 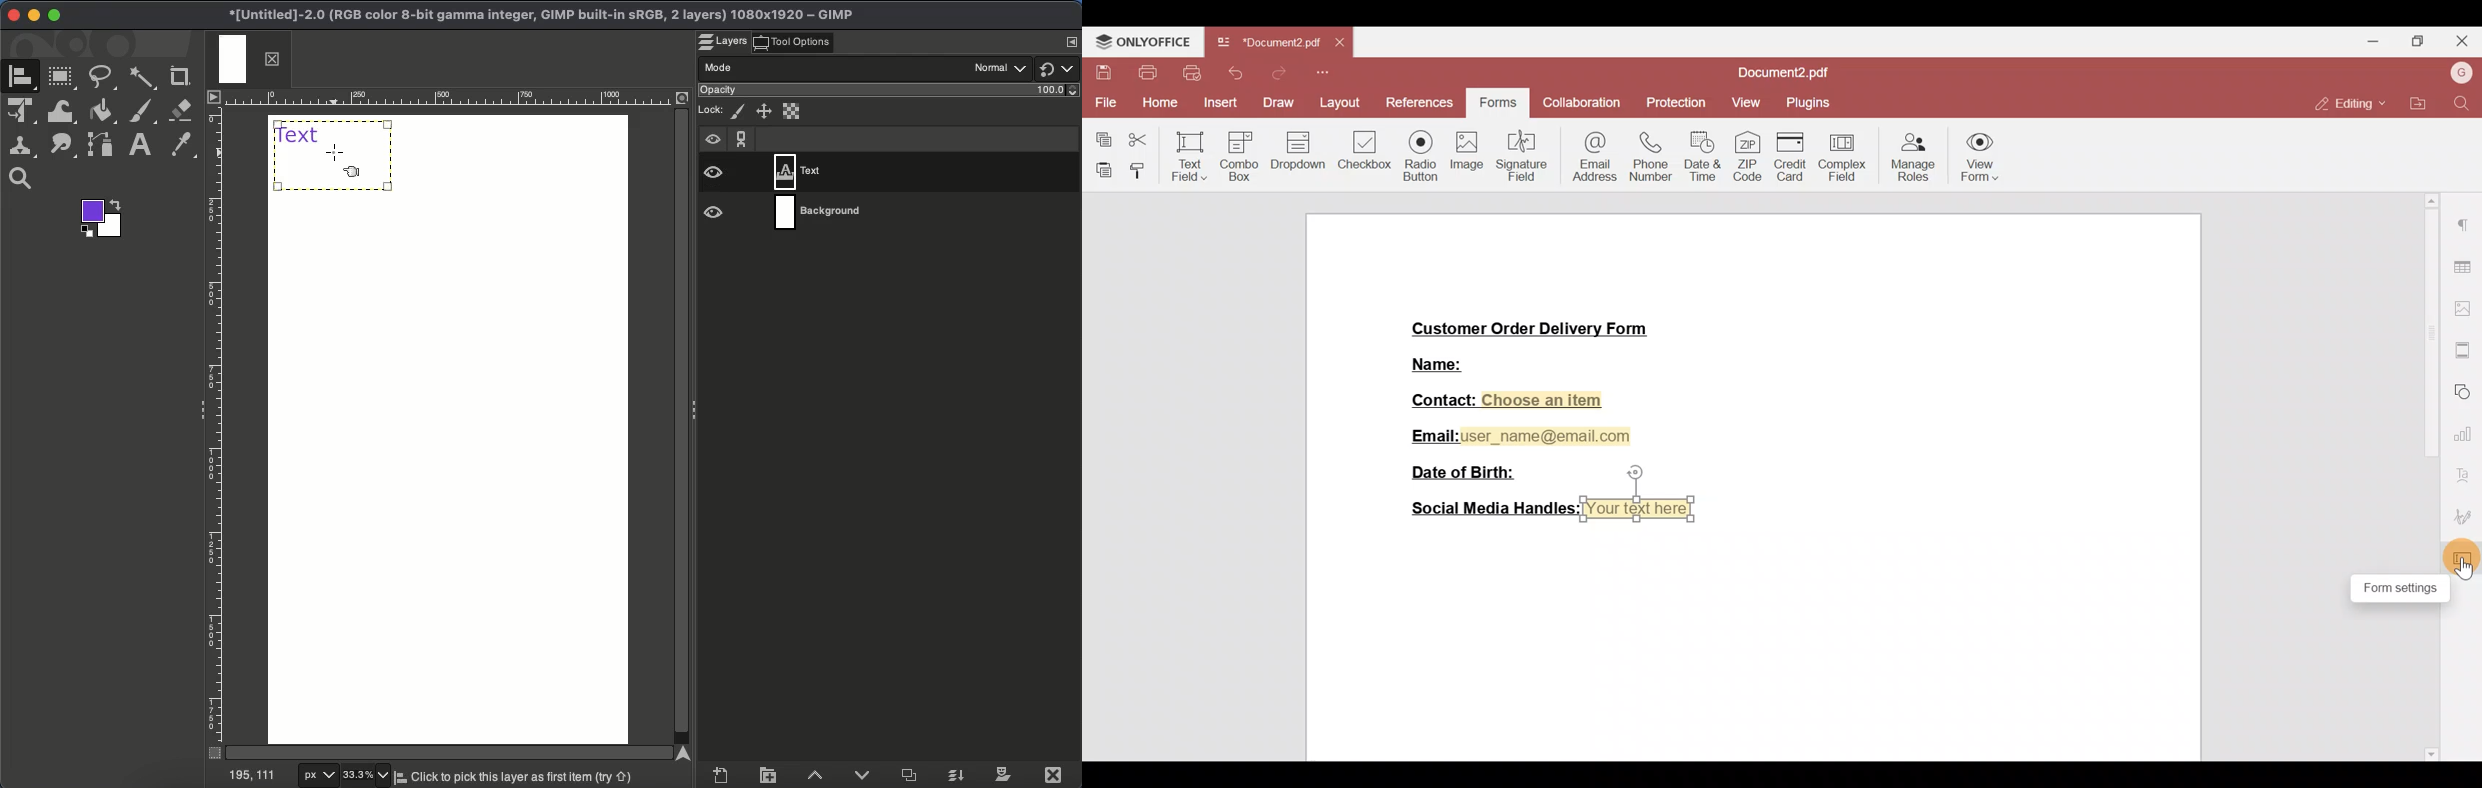 What do you see at coordinates (1515, 435) in the screenshot?
I see `Email:user_name@email.com` at bounding box center [1515, 435].